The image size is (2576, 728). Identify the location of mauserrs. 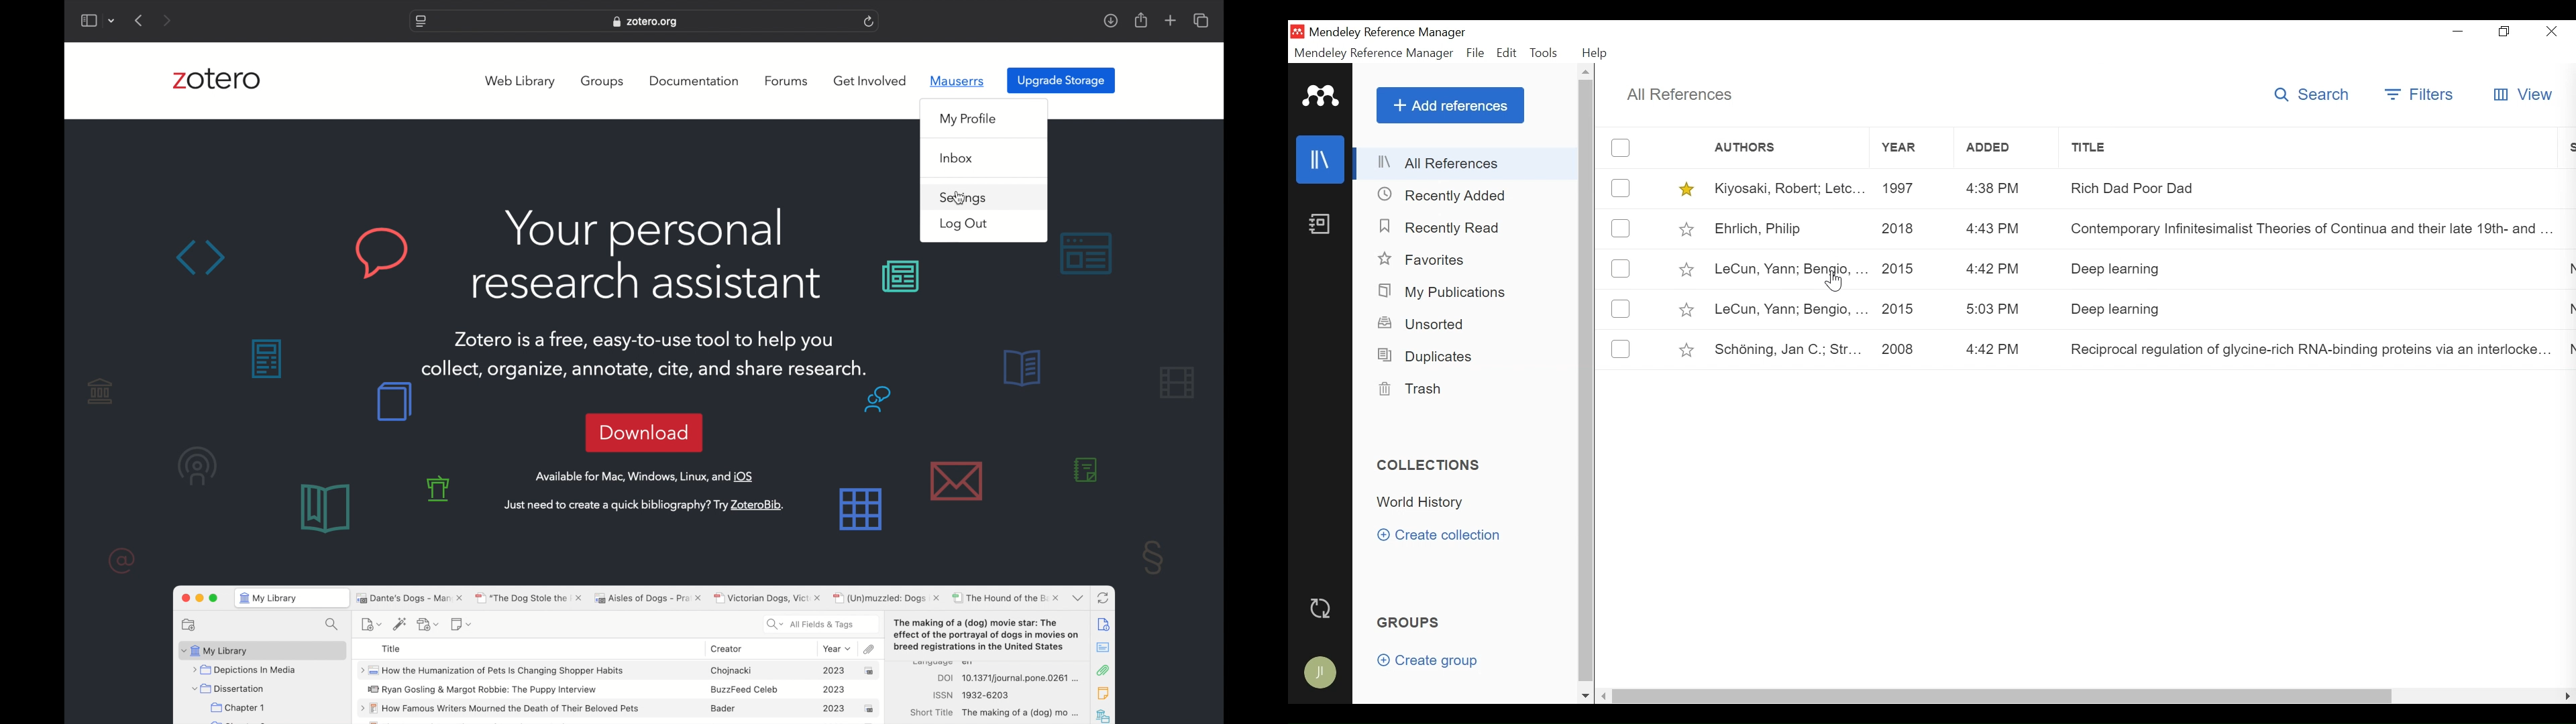
(959, 81).